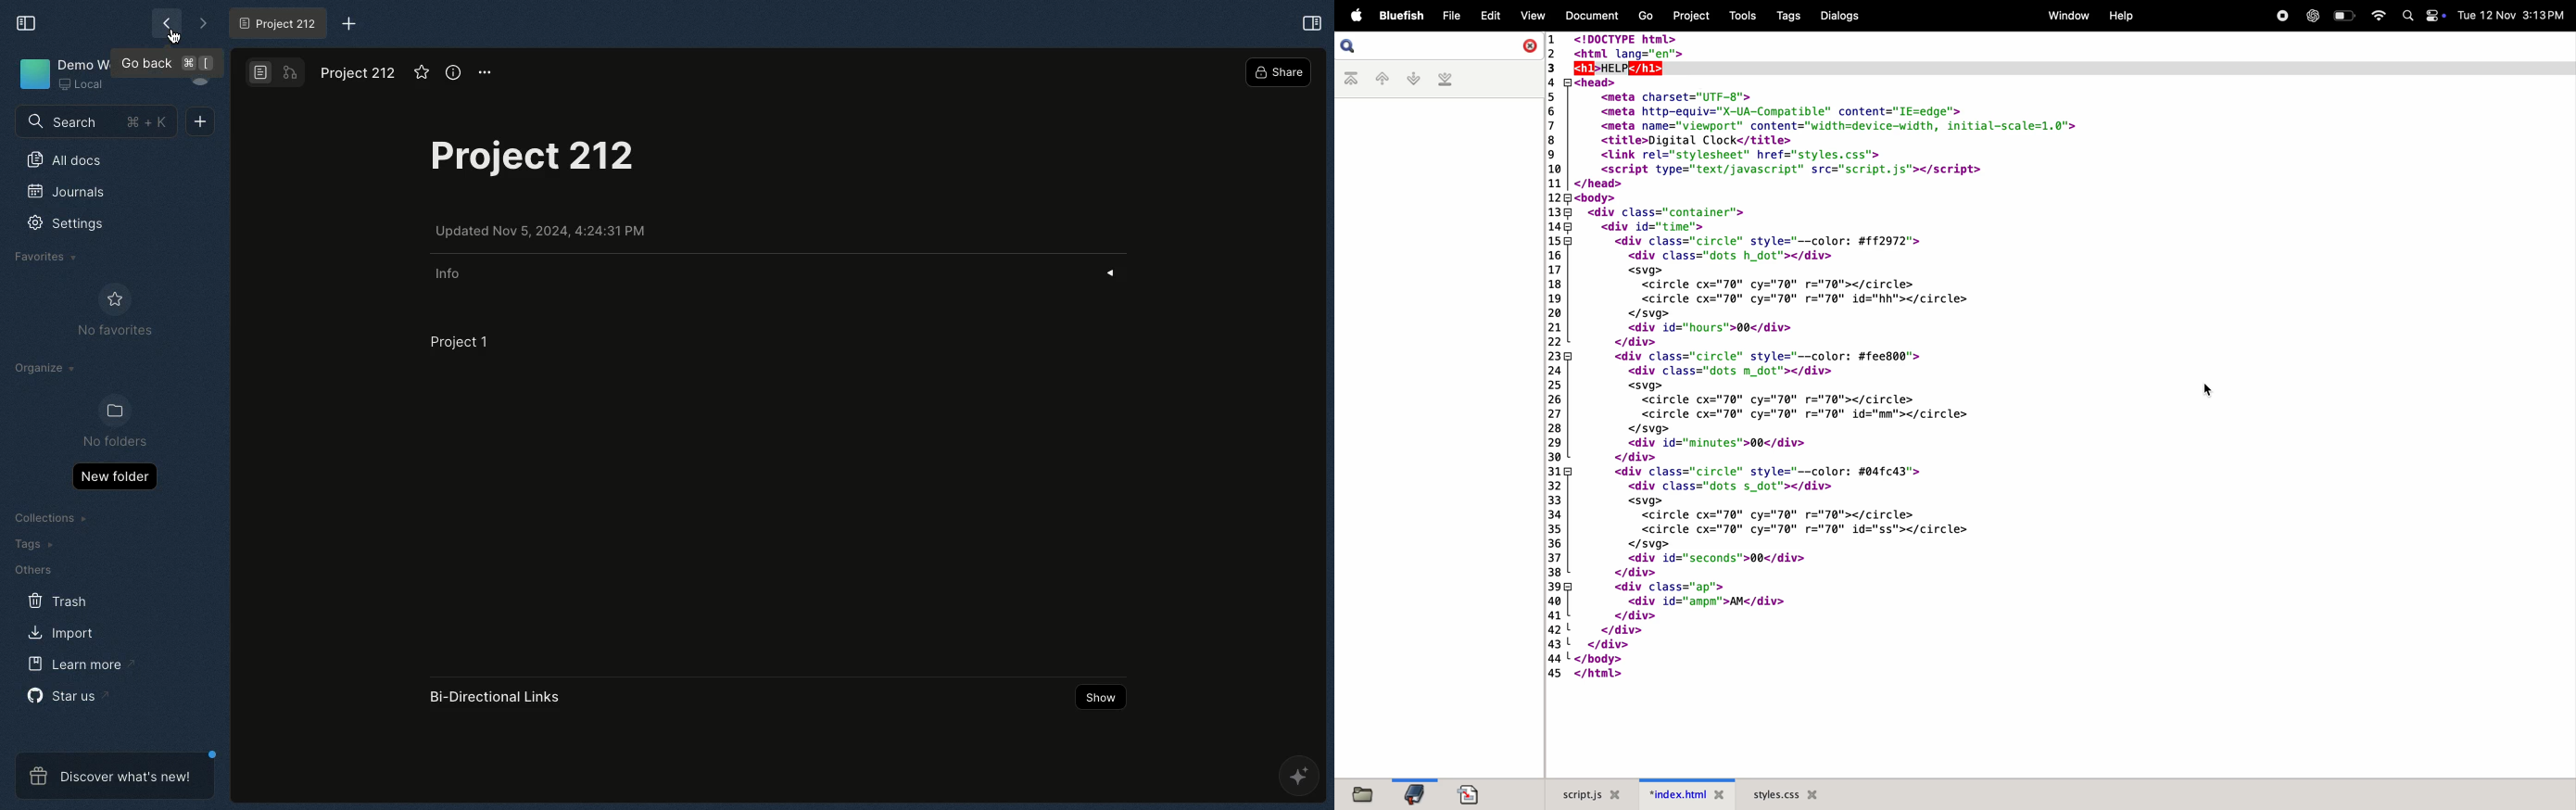 The width and height of the screenshot is (2576, 812). What do you see at coordinates (1381, 80) in the screenshot?
I see `previous book mark` at bounding box center [1381, 80].